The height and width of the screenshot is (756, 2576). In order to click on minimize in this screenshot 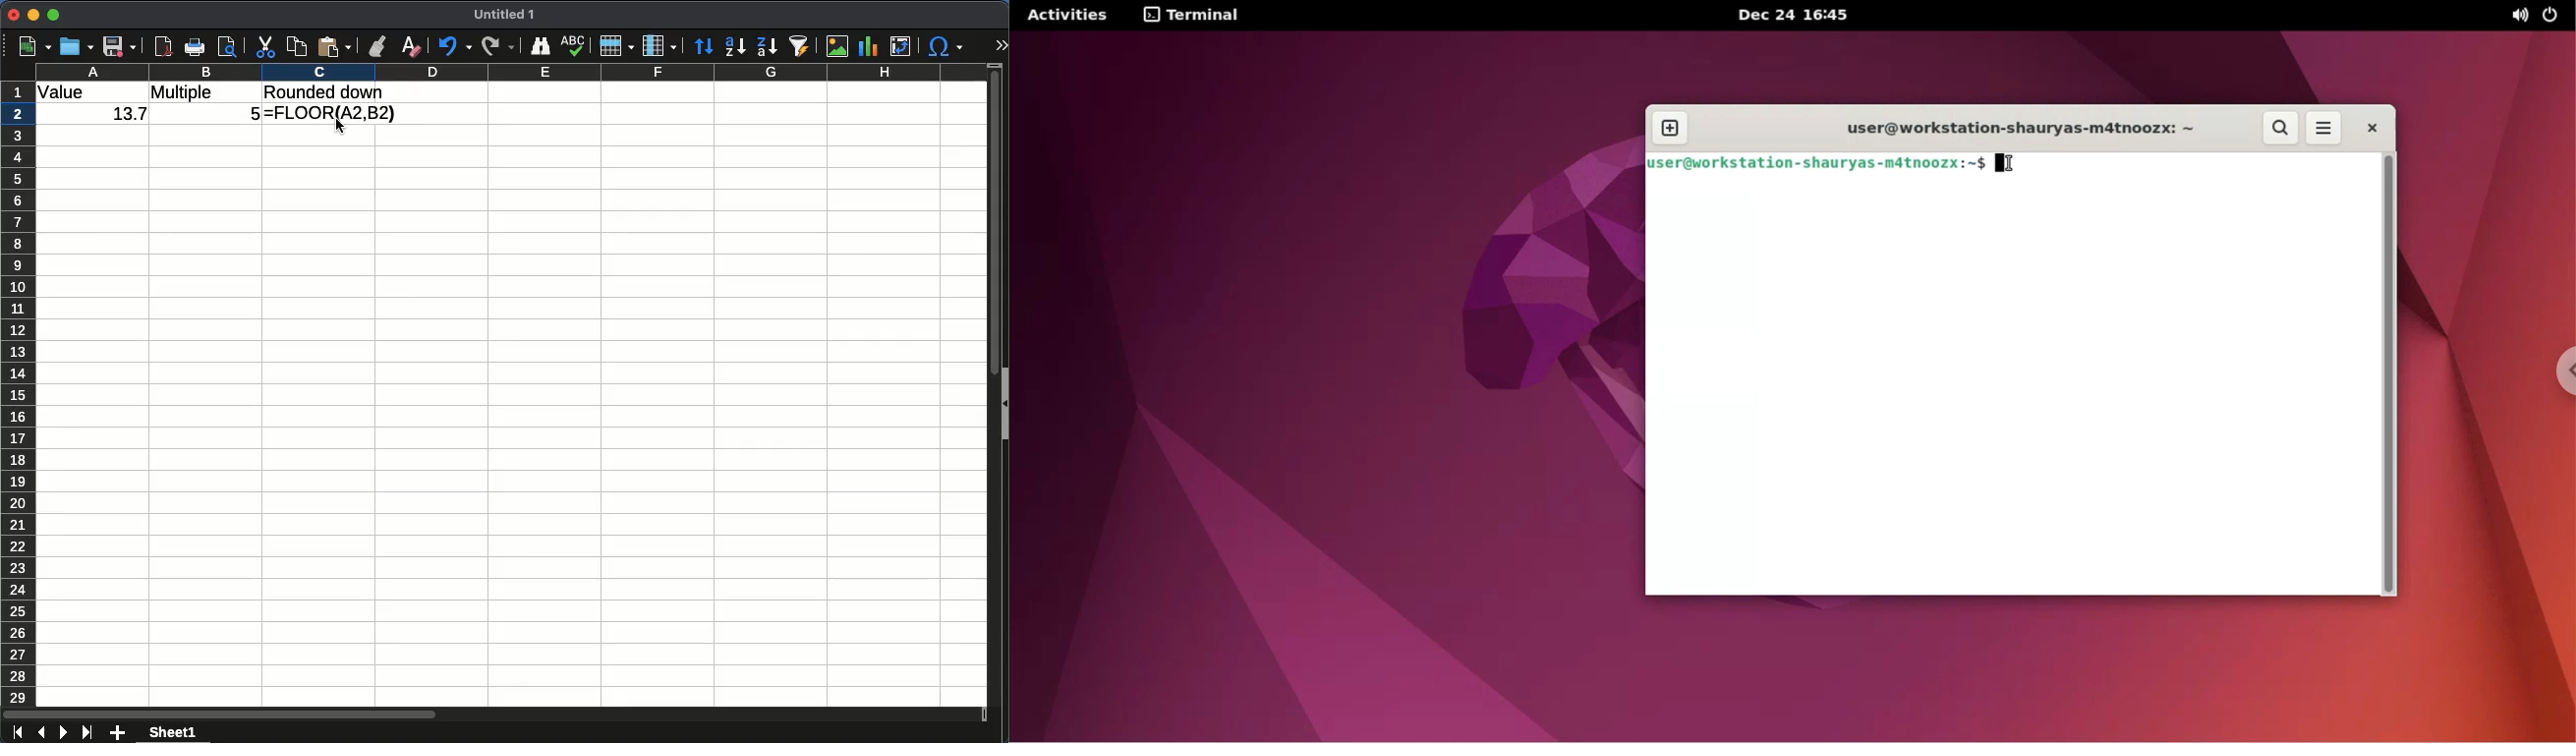, I will do `click(34, 16)`.